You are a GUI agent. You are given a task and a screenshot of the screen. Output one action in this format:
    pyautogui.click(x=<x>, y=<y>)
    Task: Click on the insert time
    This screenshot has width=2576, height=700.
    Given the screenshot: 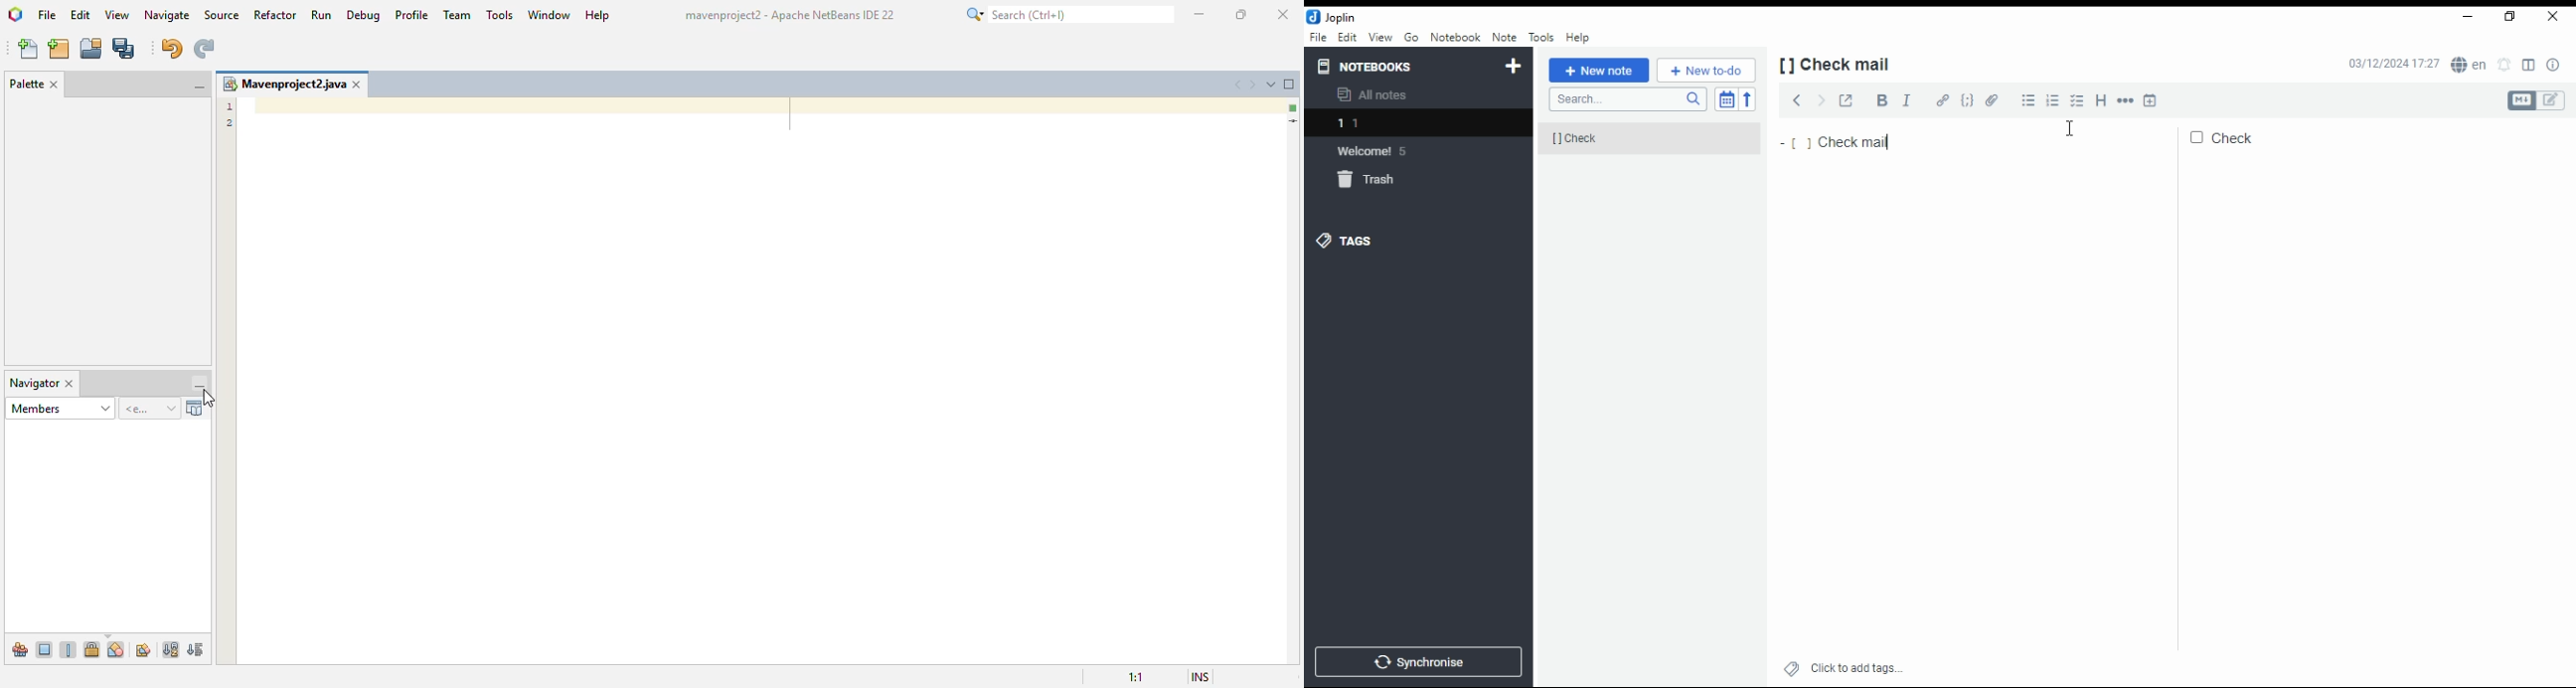 What is the action you would take?
    pyautogui.click(x=2151, y=100)
    